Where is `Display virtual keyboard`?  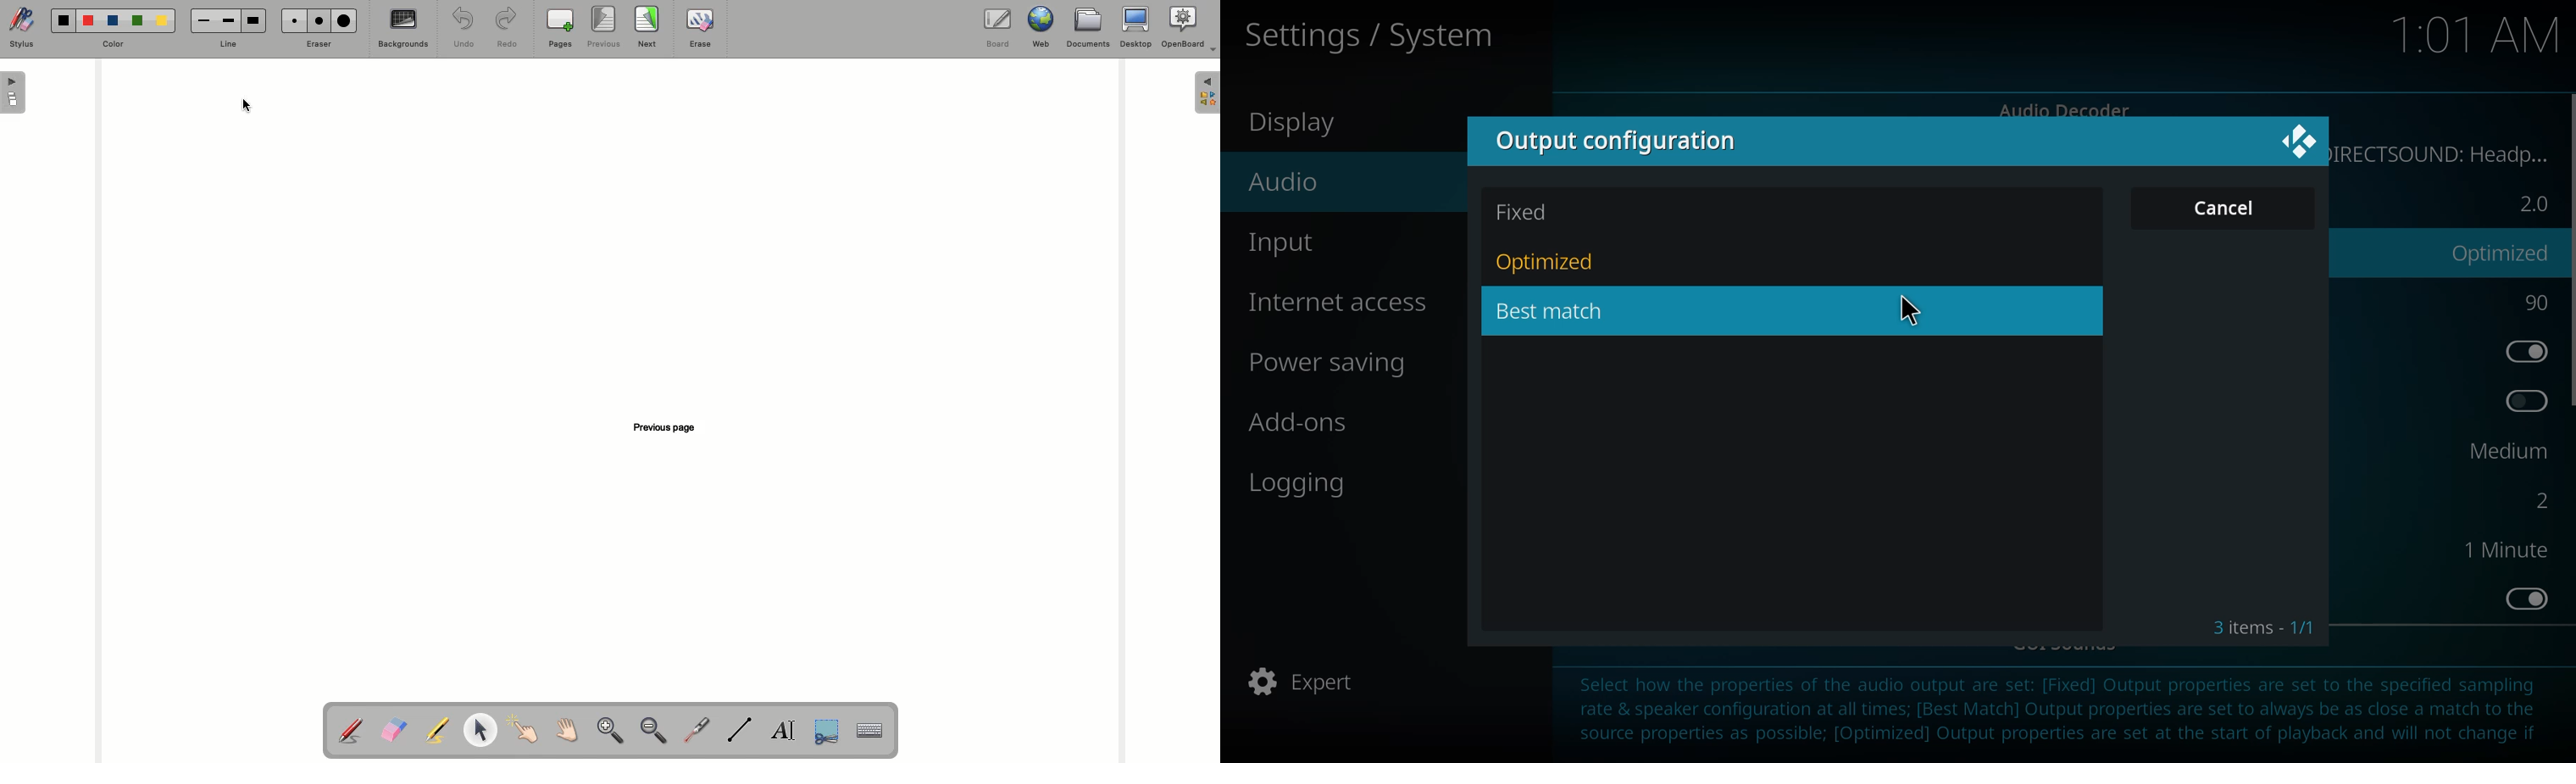 Display virtual keyboard is located at coordinates (878, 732).